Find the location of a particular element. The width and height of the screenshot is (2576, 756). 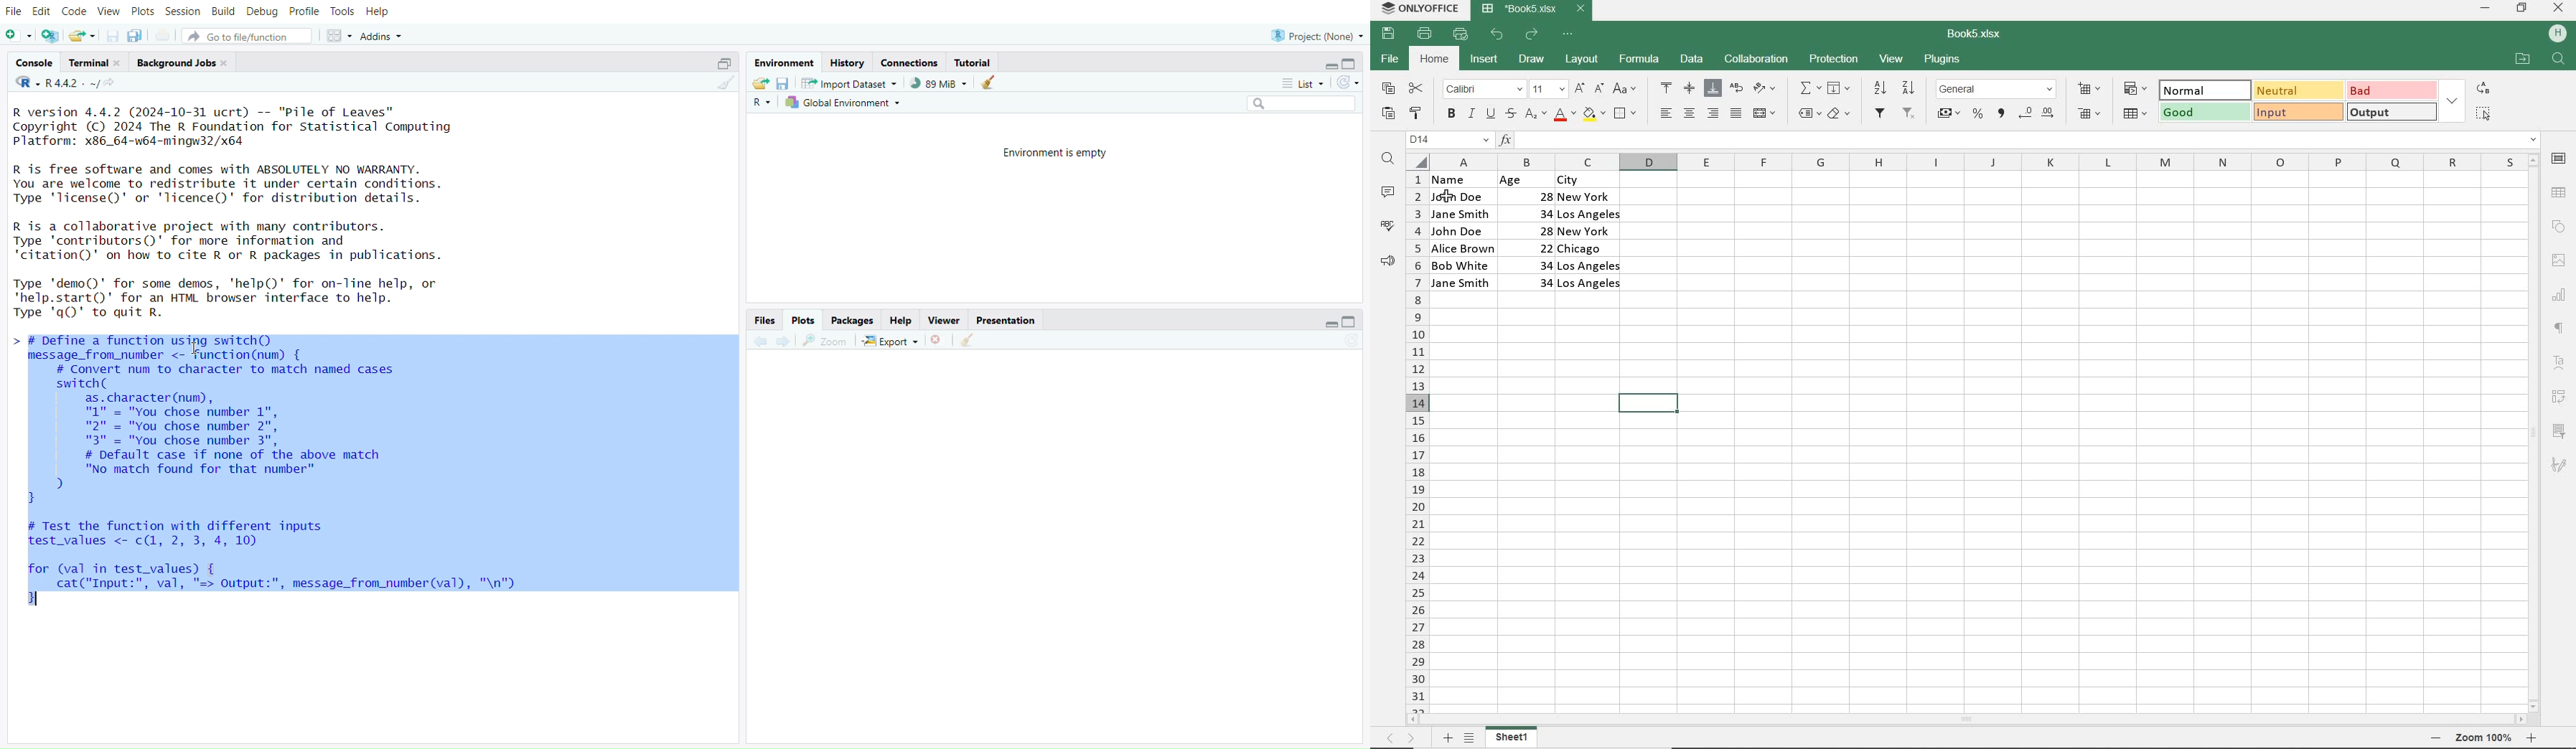

DOCUMENT NAME is located at coordinates (1534, 9).